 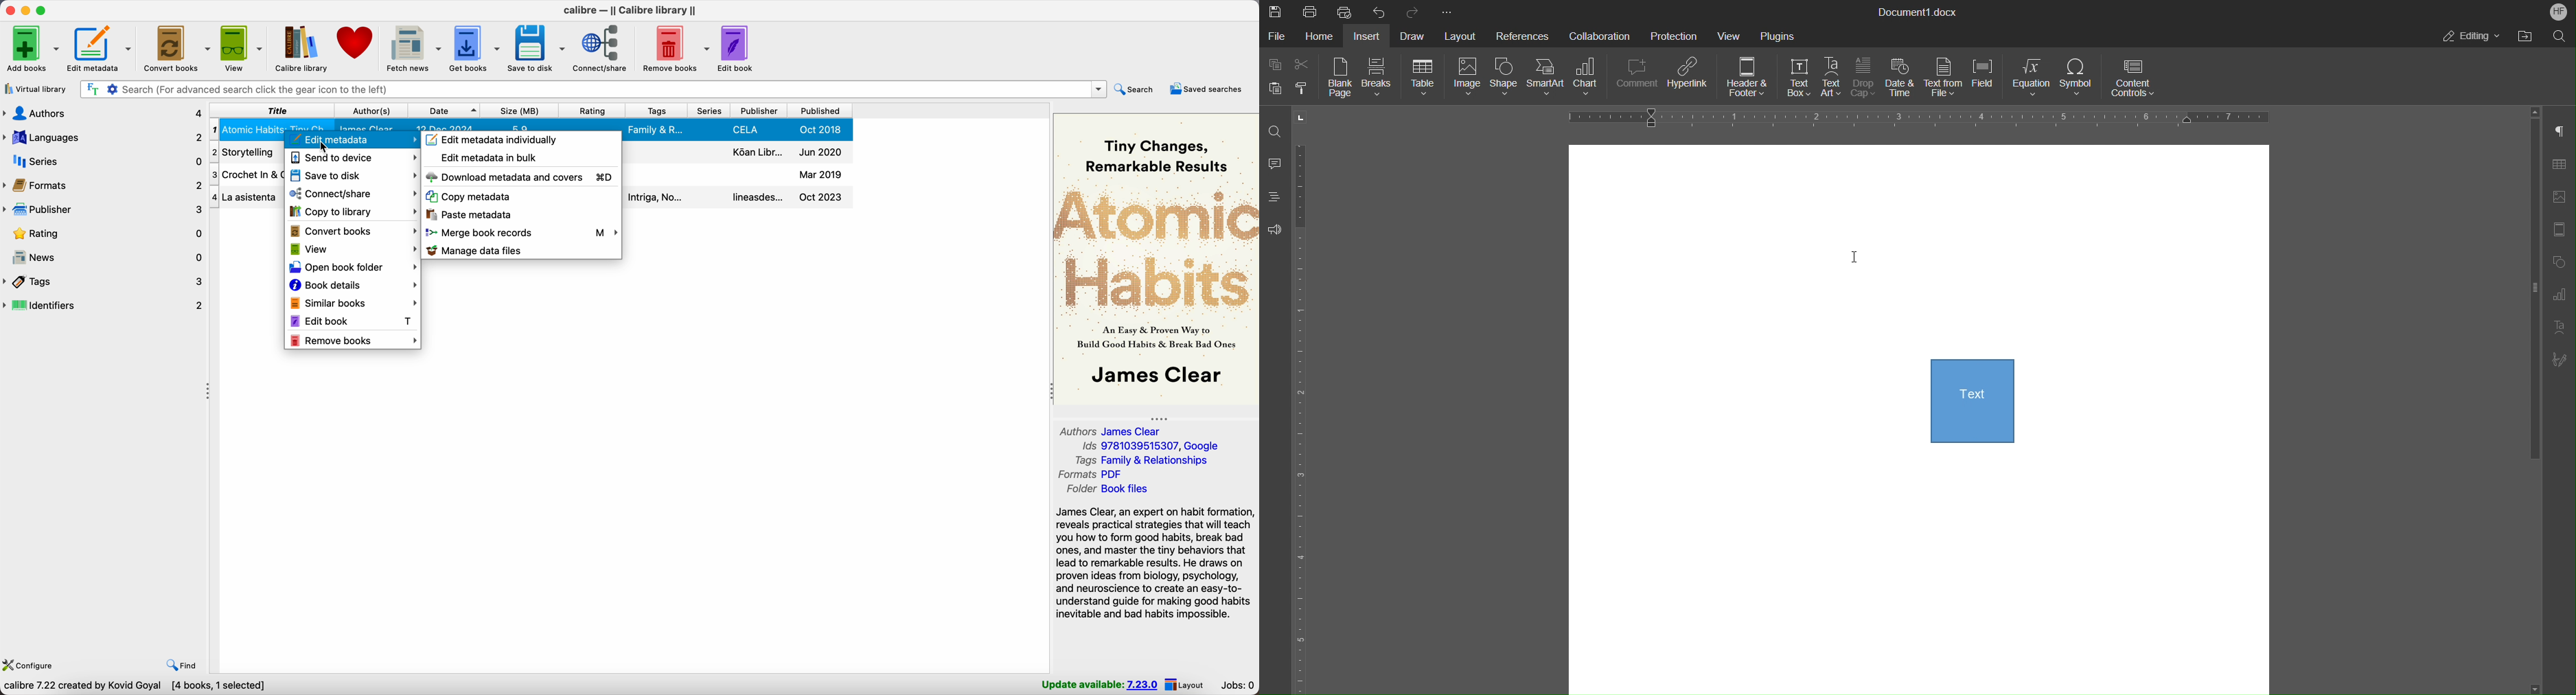 I want to click on Copy, so click(x=1274, y=64).